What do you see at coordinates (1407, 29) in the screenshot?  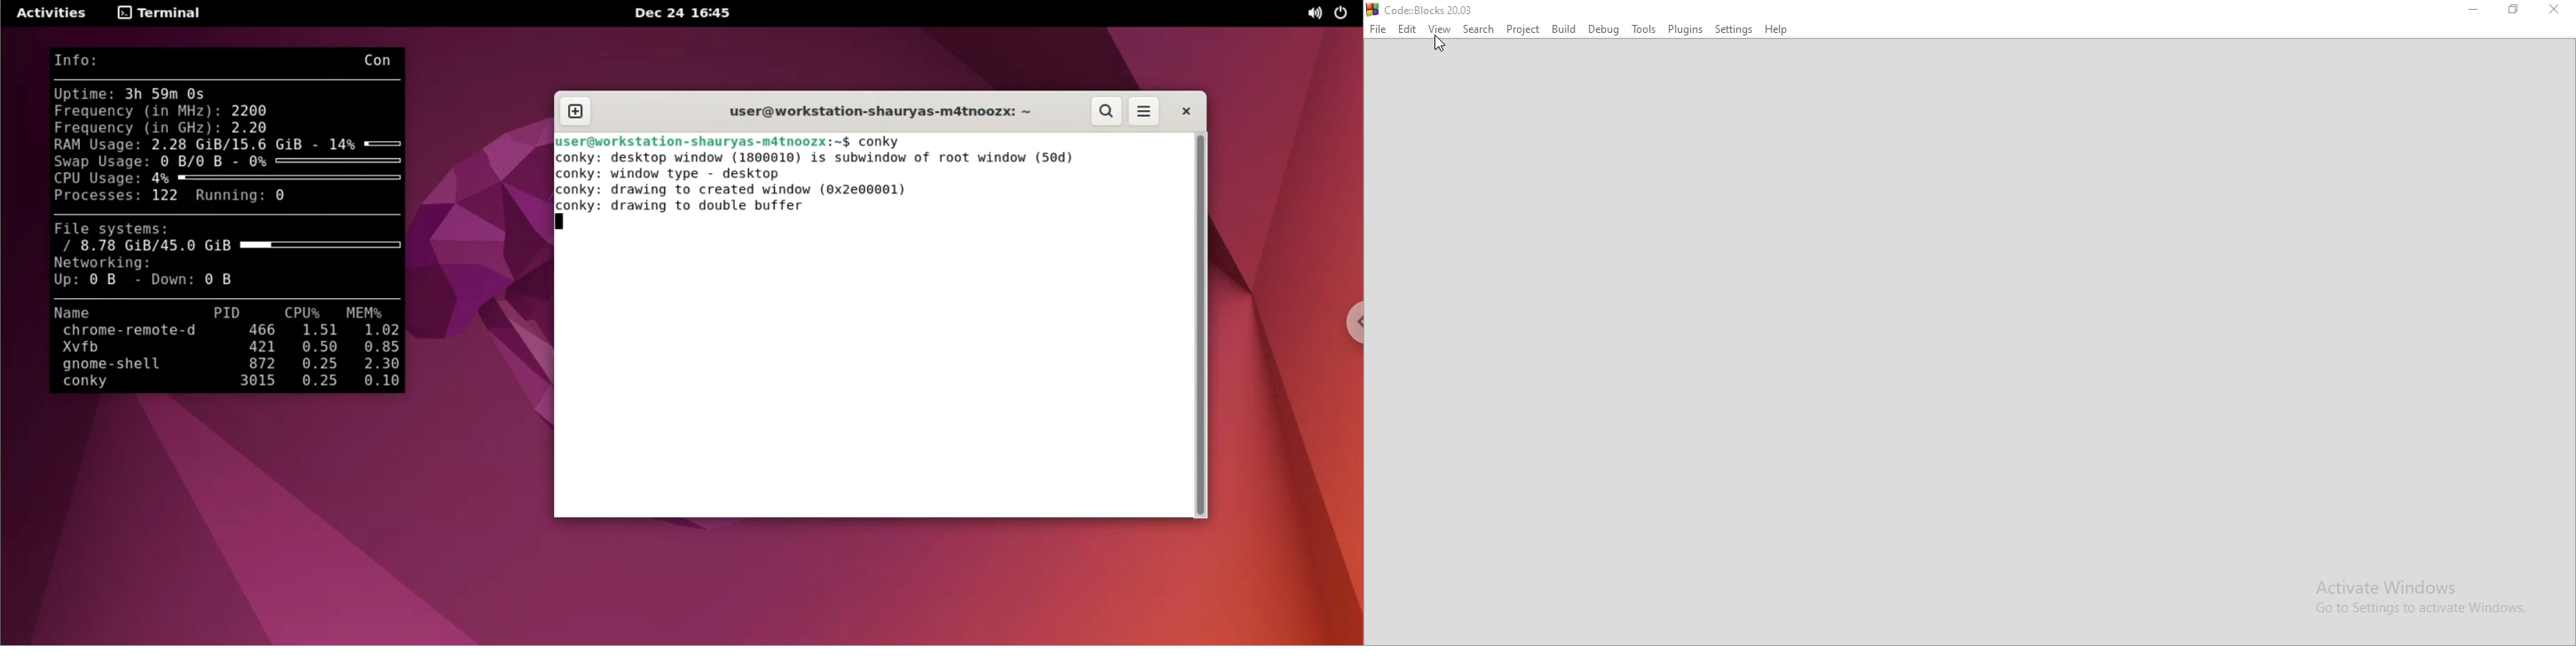 I see `Edit ` at bounding box center [1407, 29].